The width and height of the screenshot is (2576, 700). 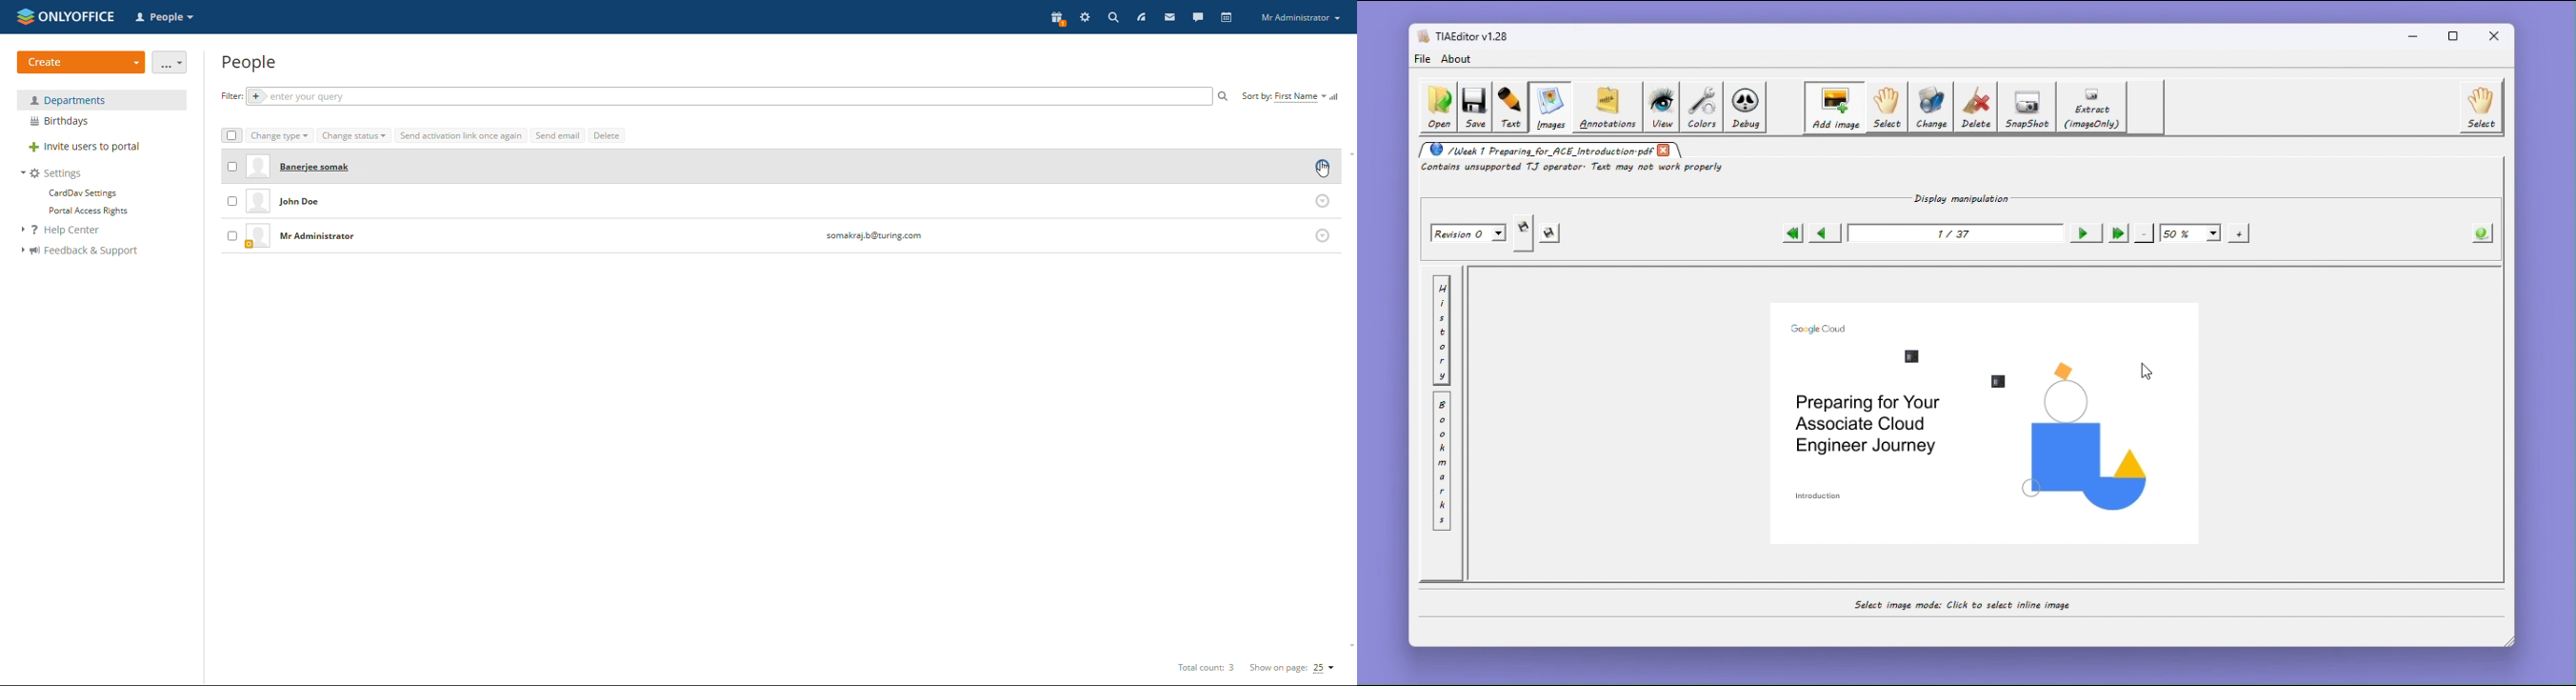 I want to click on settings, so click(x=52, y=173).